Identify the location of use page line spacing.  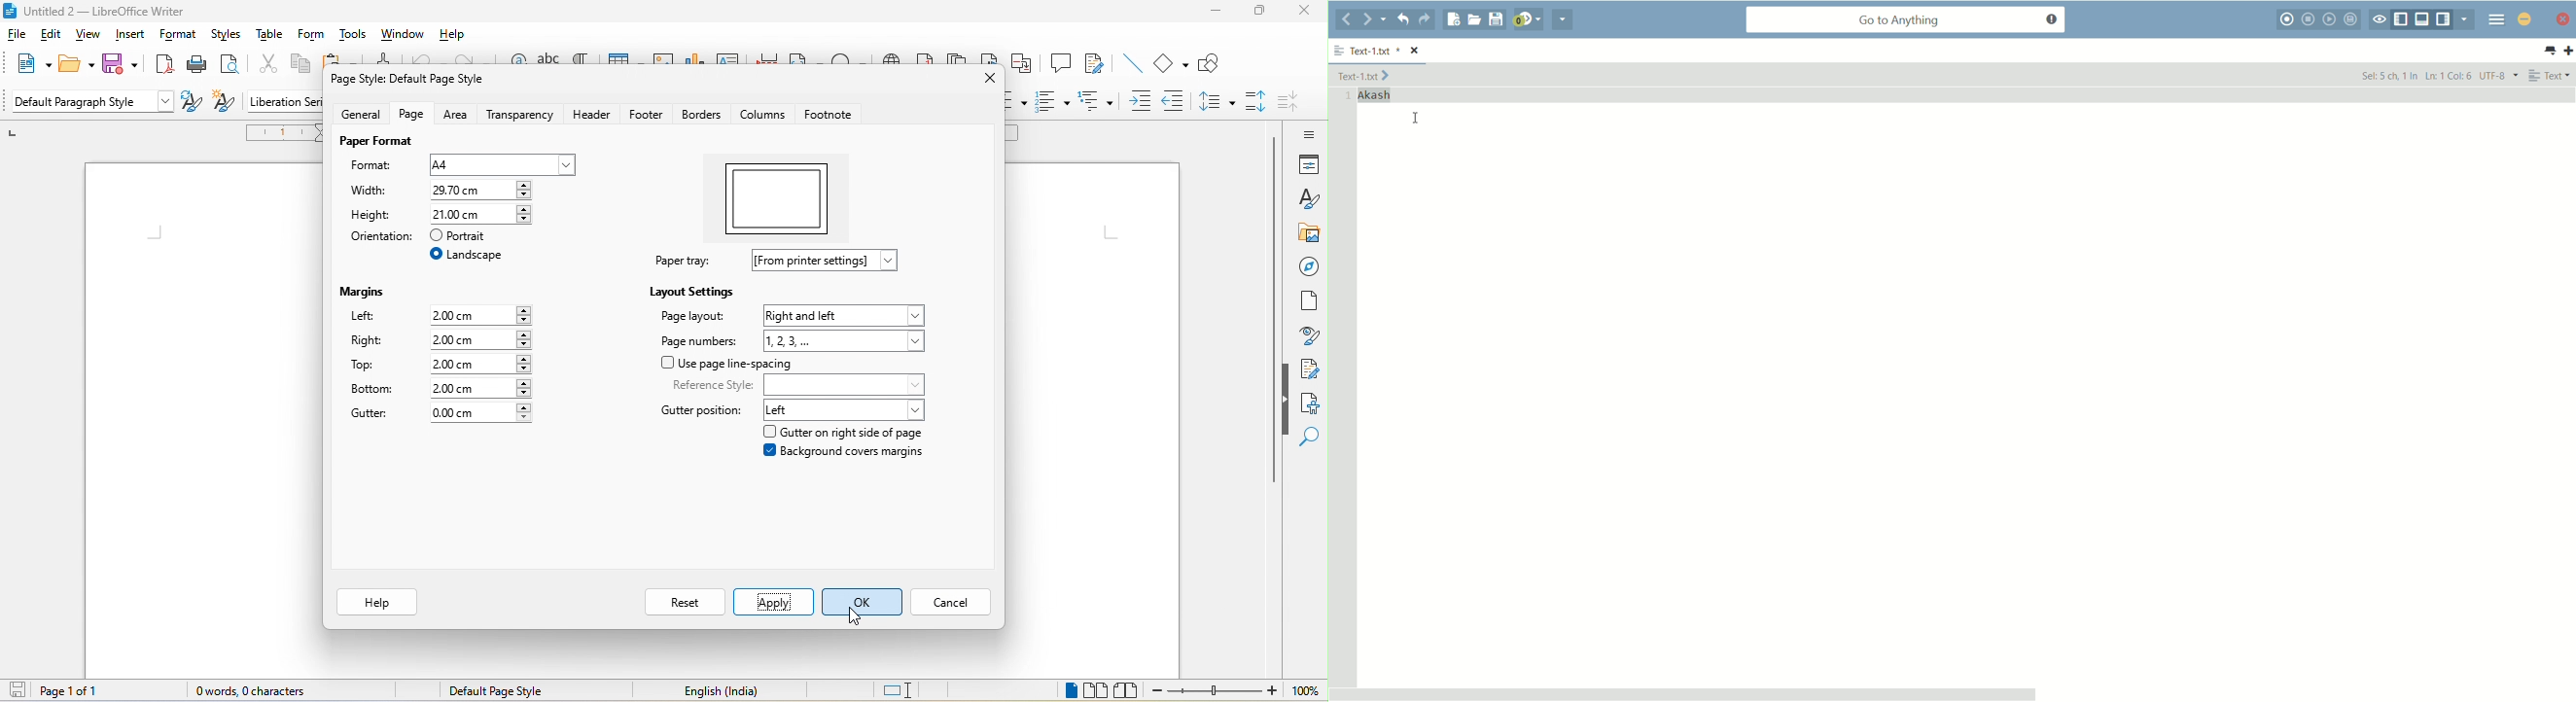
(727, 363).